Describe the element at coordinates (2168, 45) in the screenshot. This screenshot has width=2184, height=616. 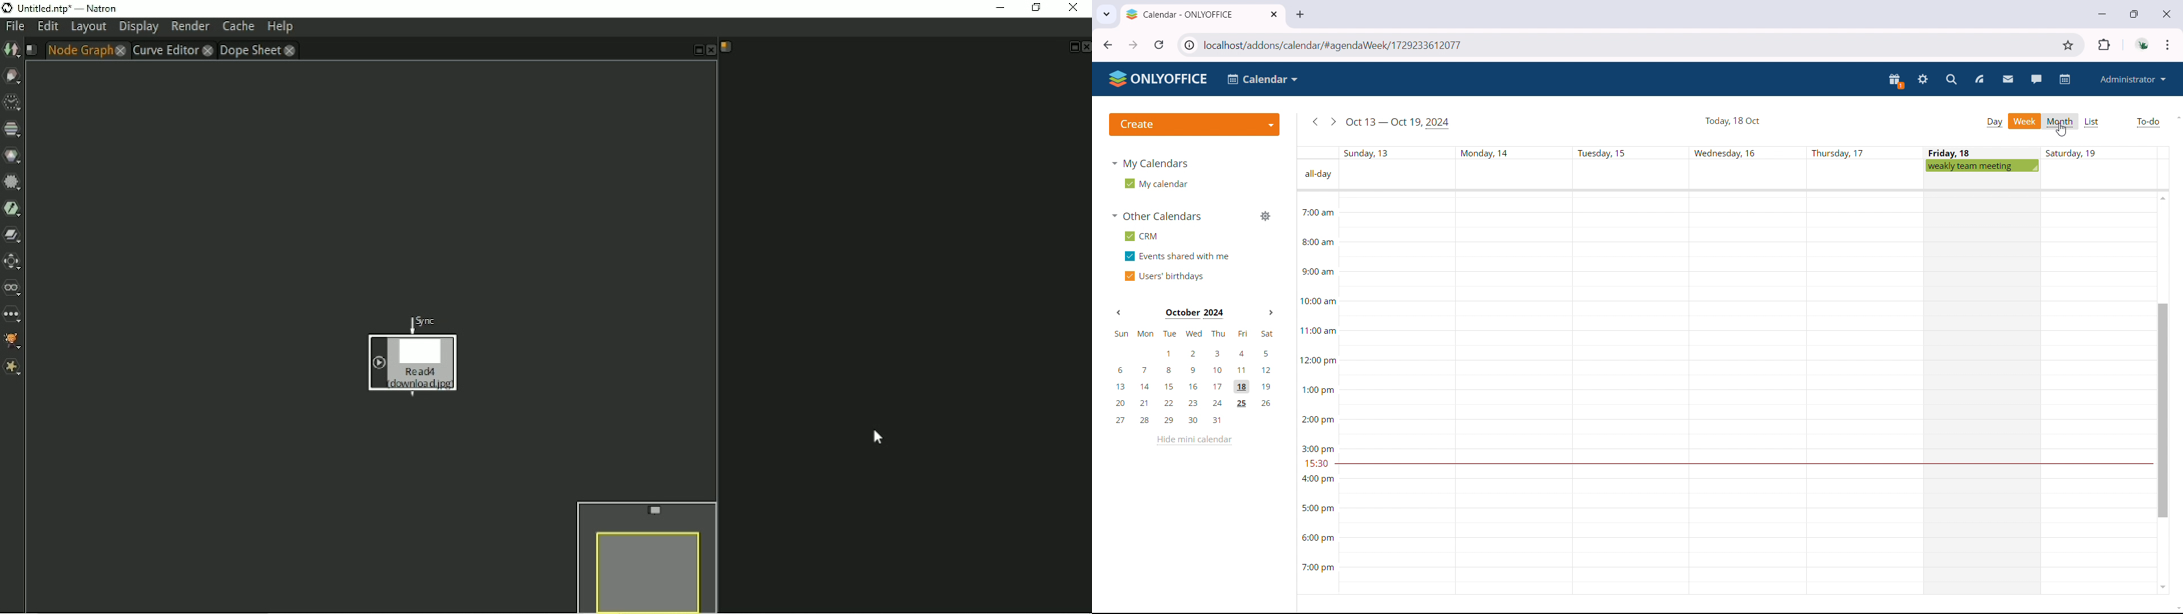
I see `customize and control` at that location.